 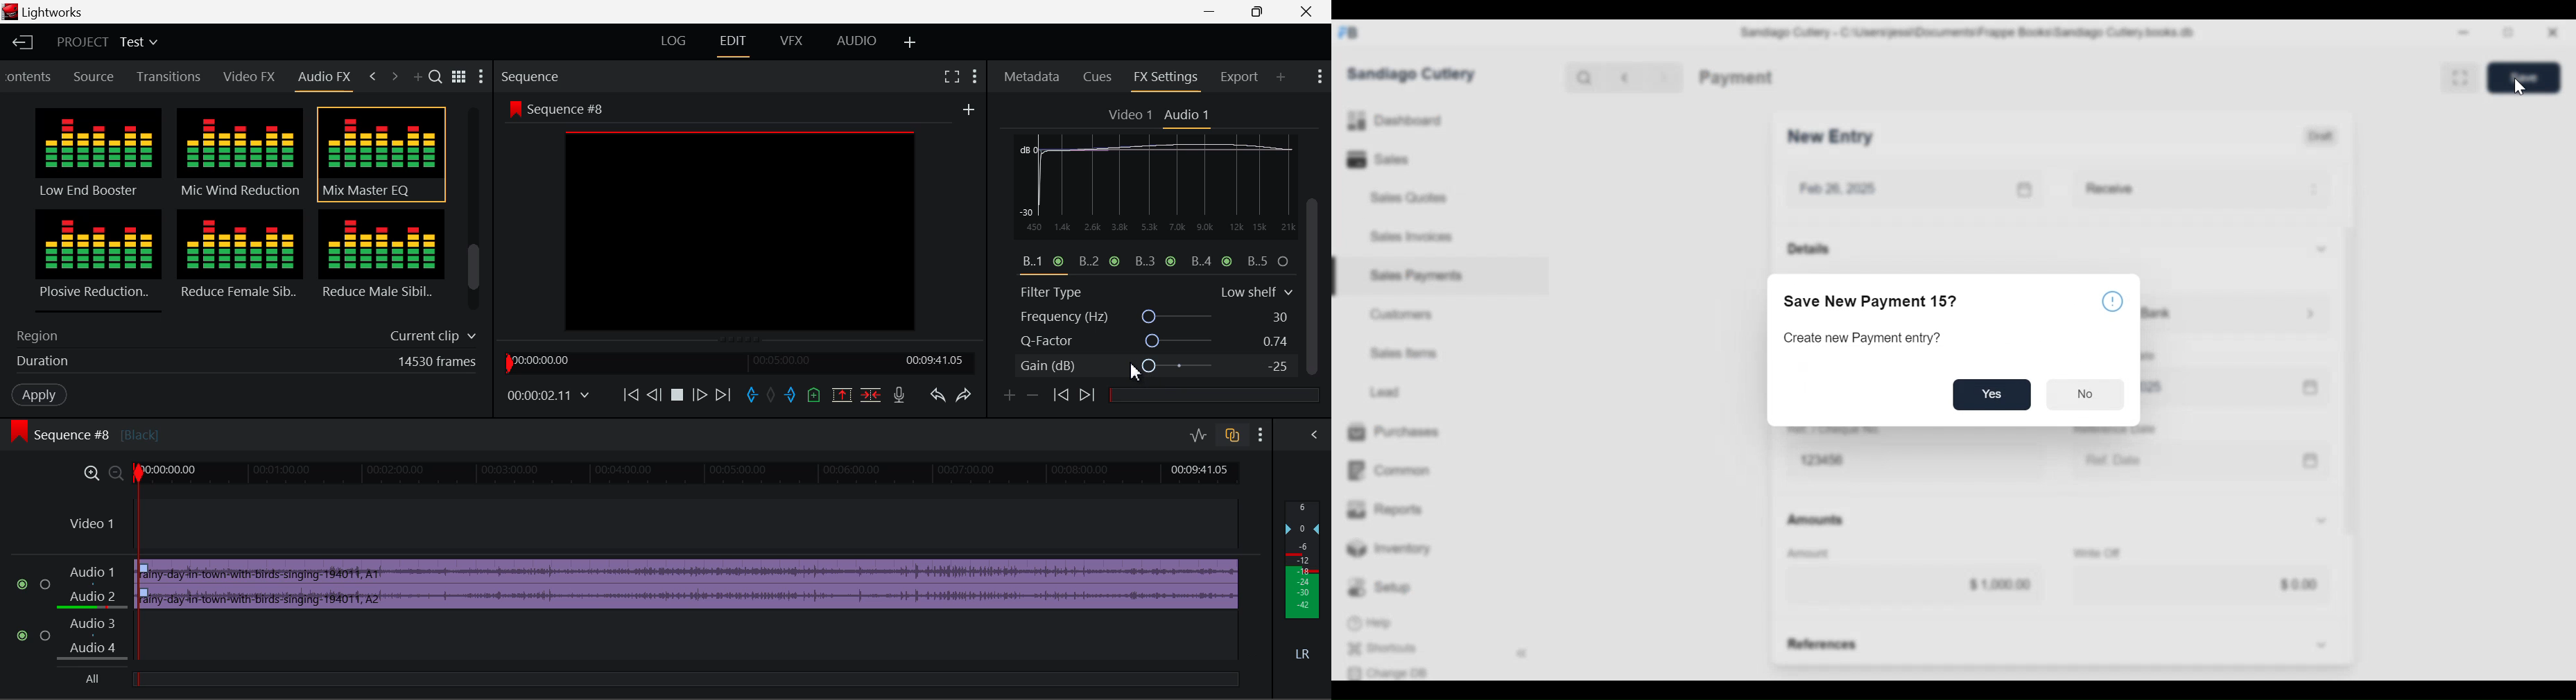 I want to click on Help, so click(x=2114, y=301).